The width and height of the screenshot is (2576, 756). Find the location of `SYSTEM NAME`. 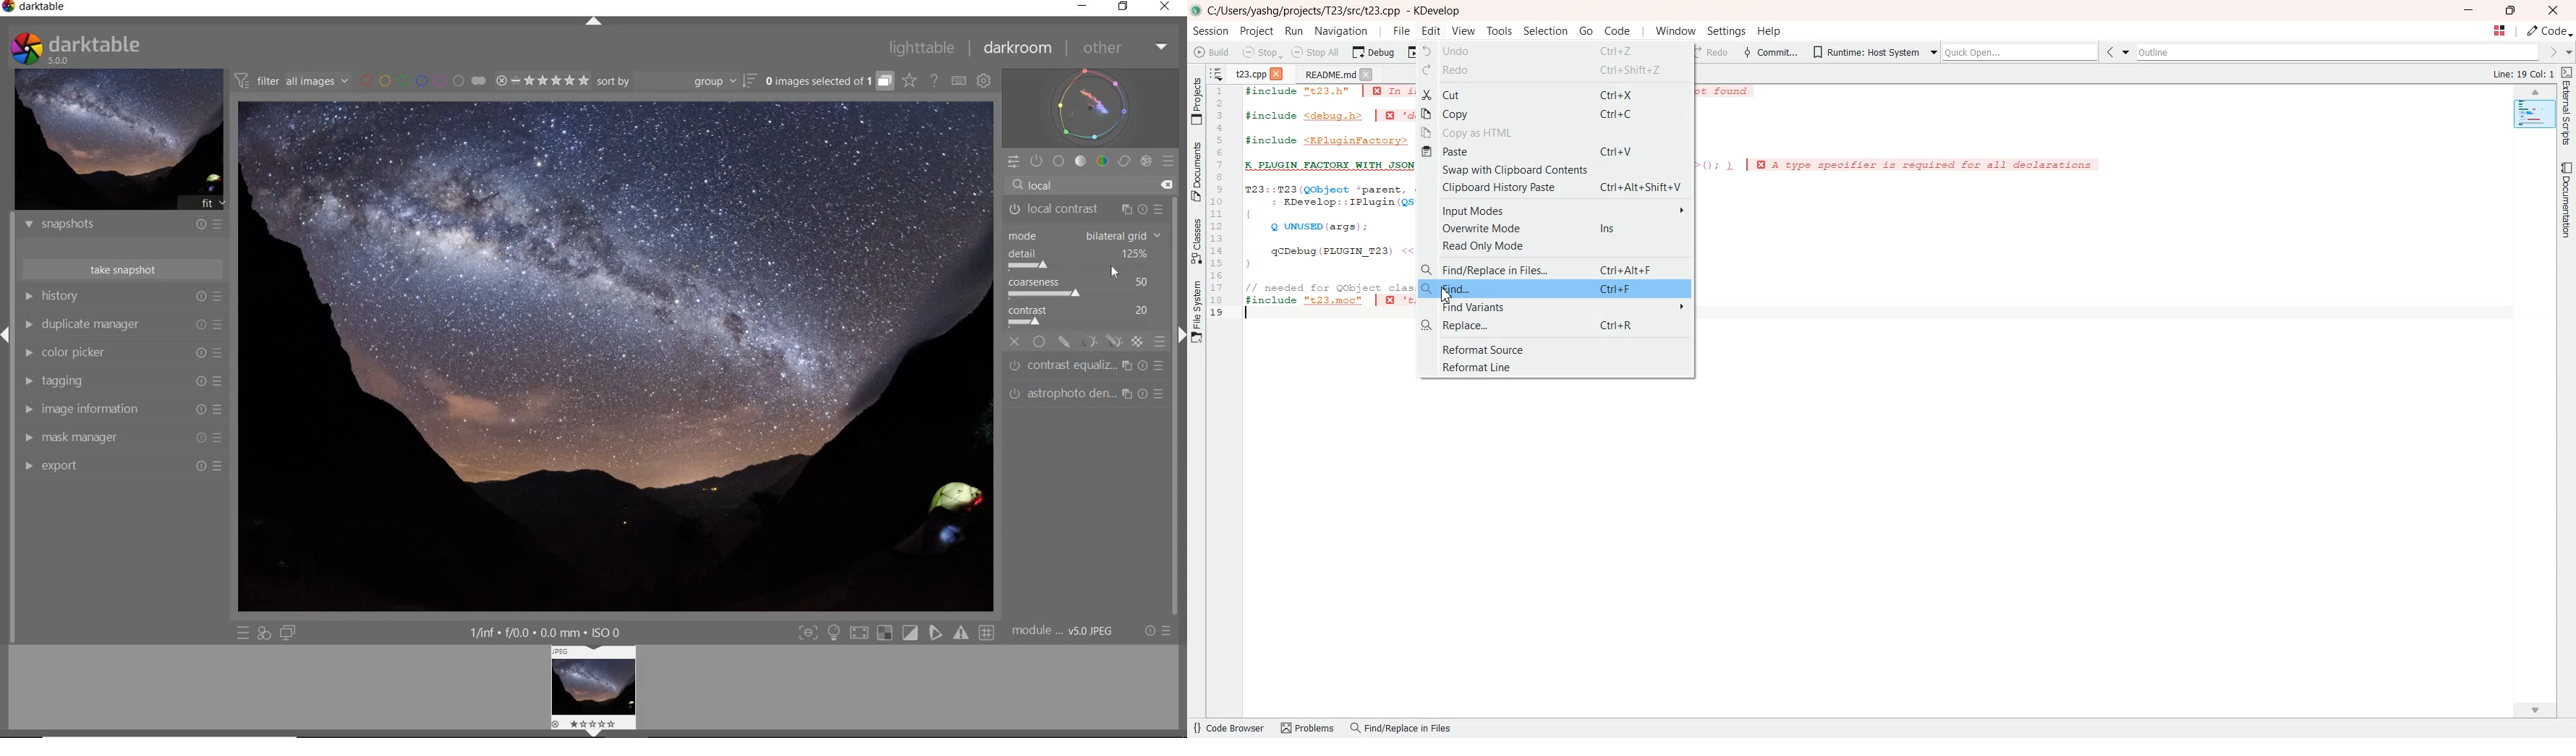

SYSTEM NAME is located at coordinates (53, 7).